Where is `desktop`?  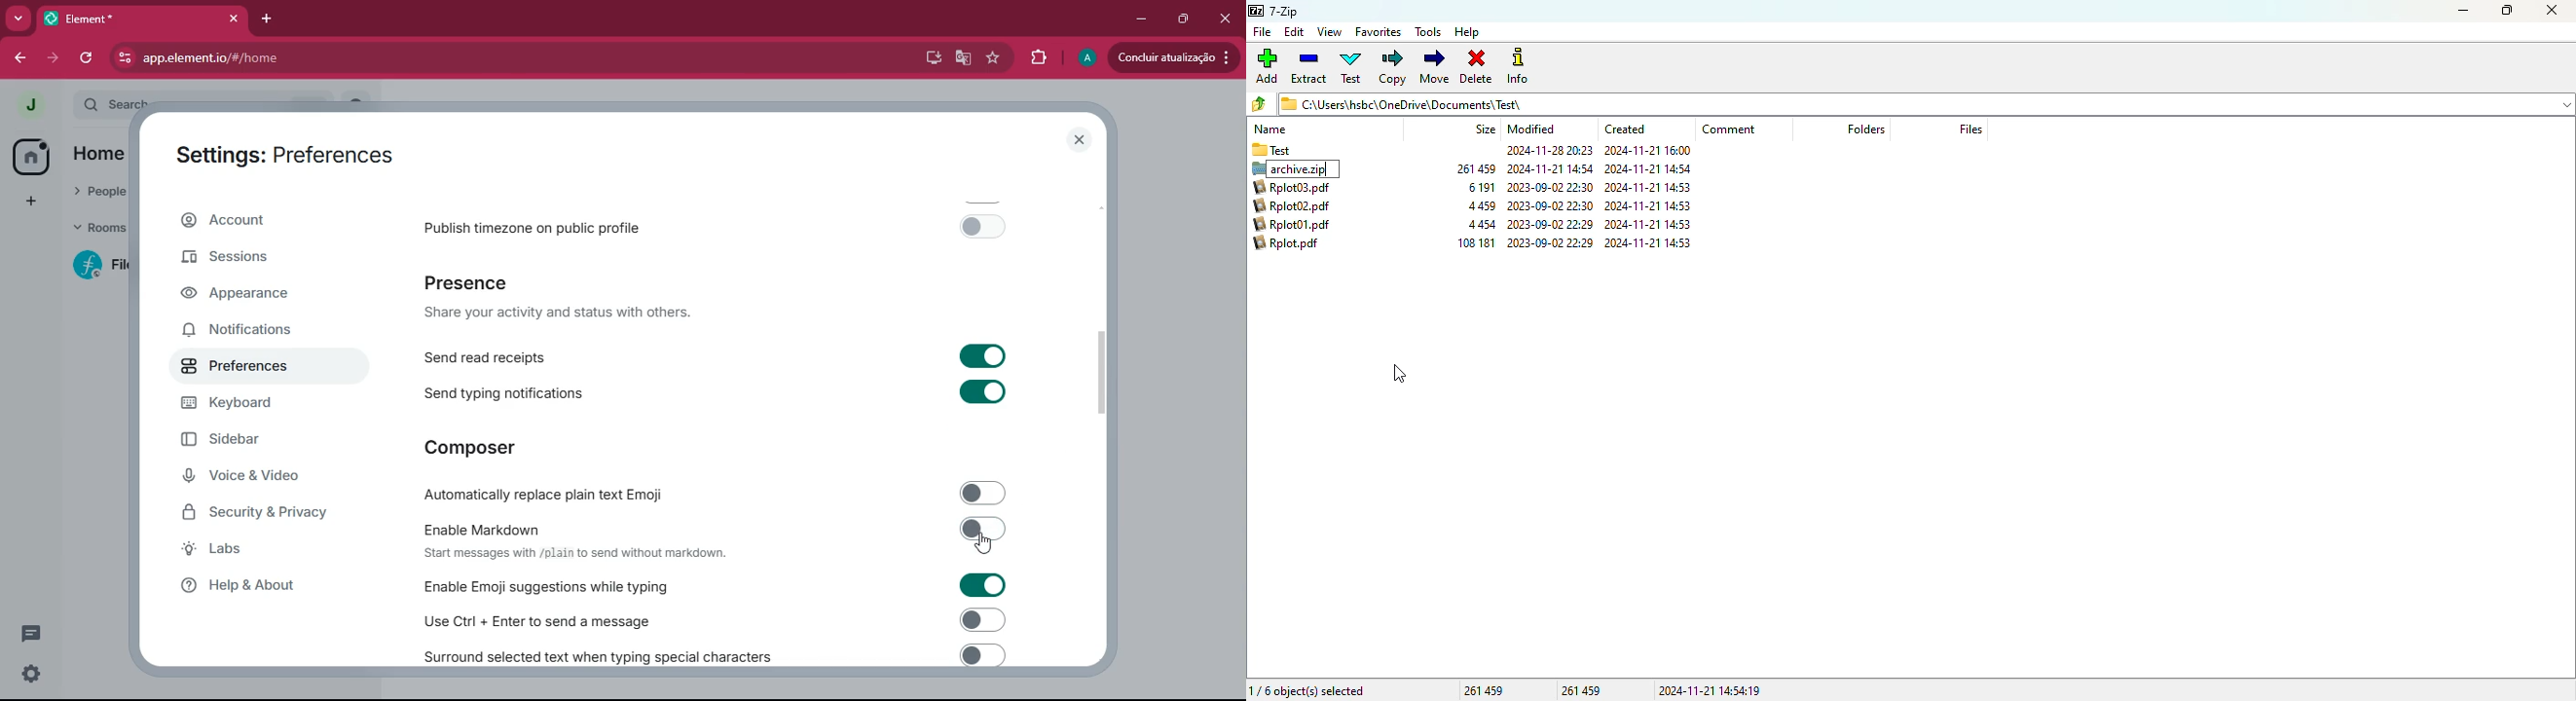
desktop is located at coordinates (928, 58).